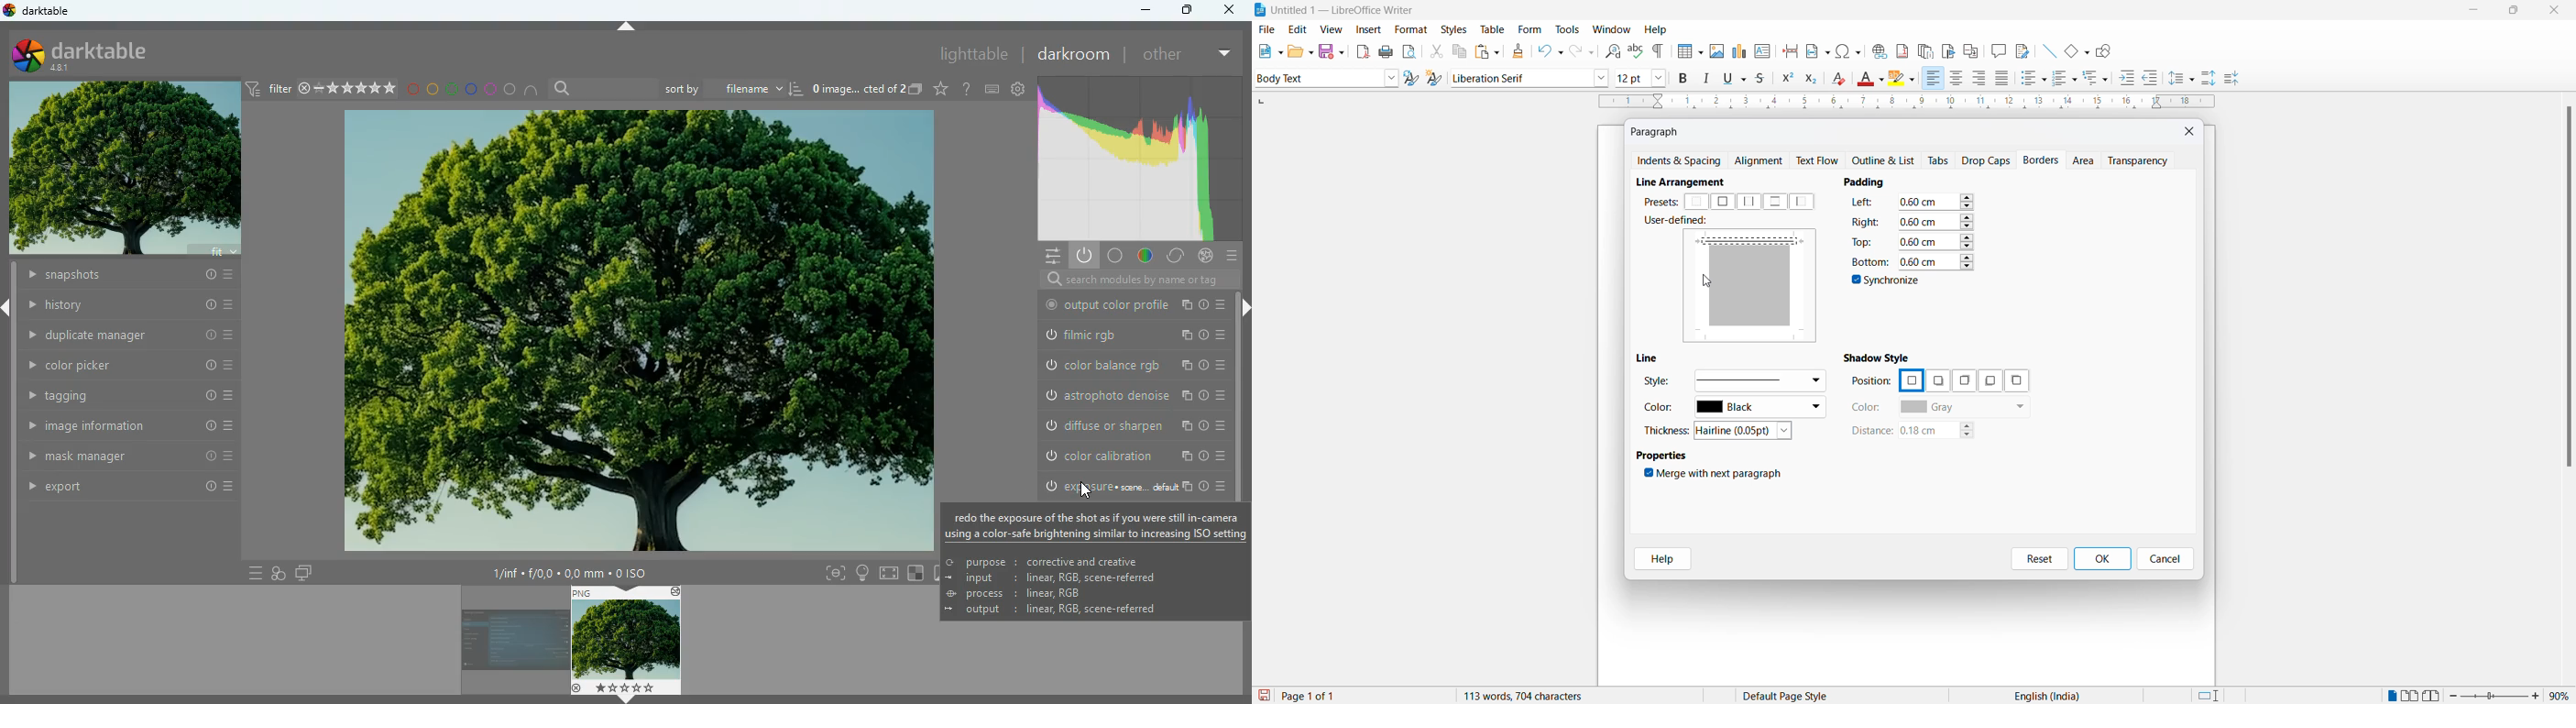 The width and height of the screenshot is (2576, 728). Describe the element at coordinates (1821, 161) in the screenshot. I see `text flow` at that location.